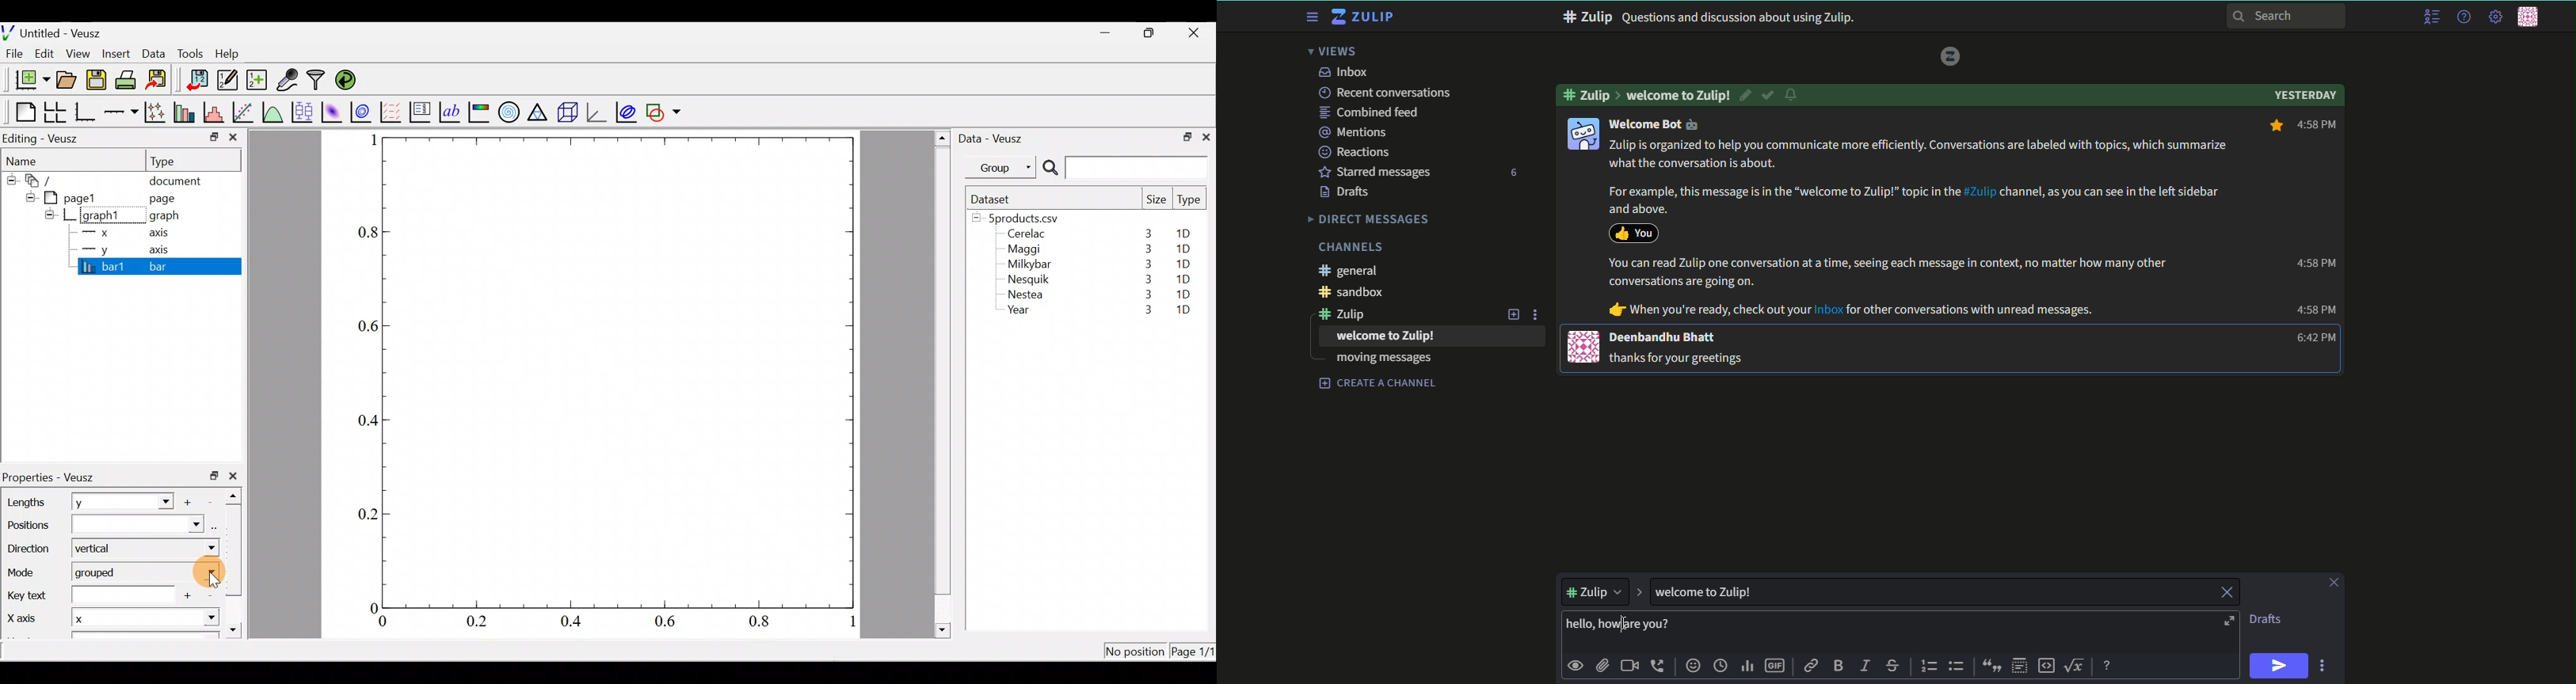  I want to click on italic, so click(1864, 667).